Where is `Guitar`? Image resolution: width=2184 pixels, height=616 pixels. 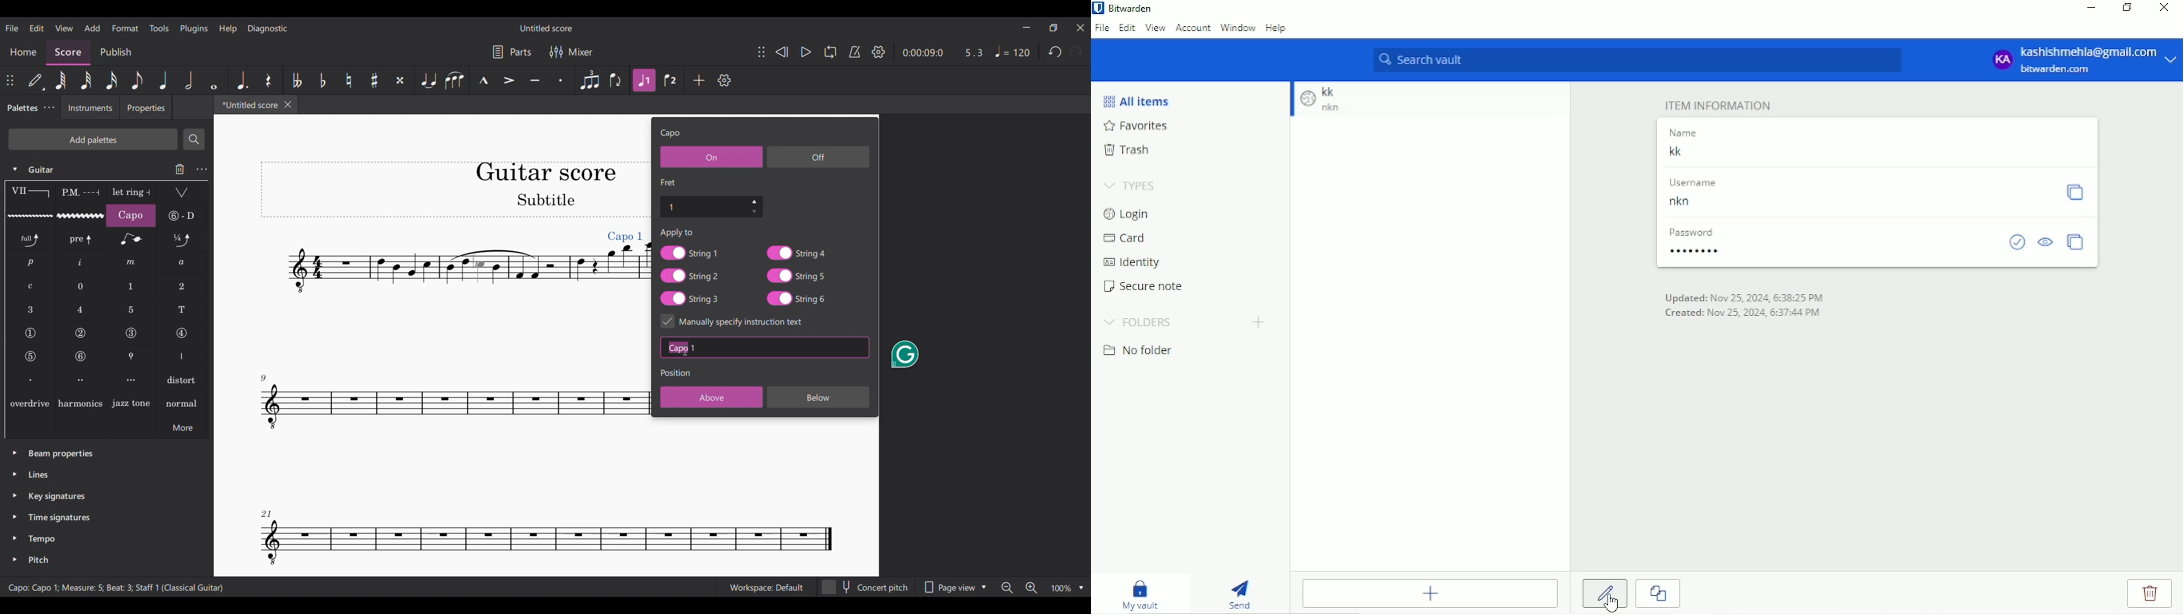 Guitar is located at coordinates (44, 169).